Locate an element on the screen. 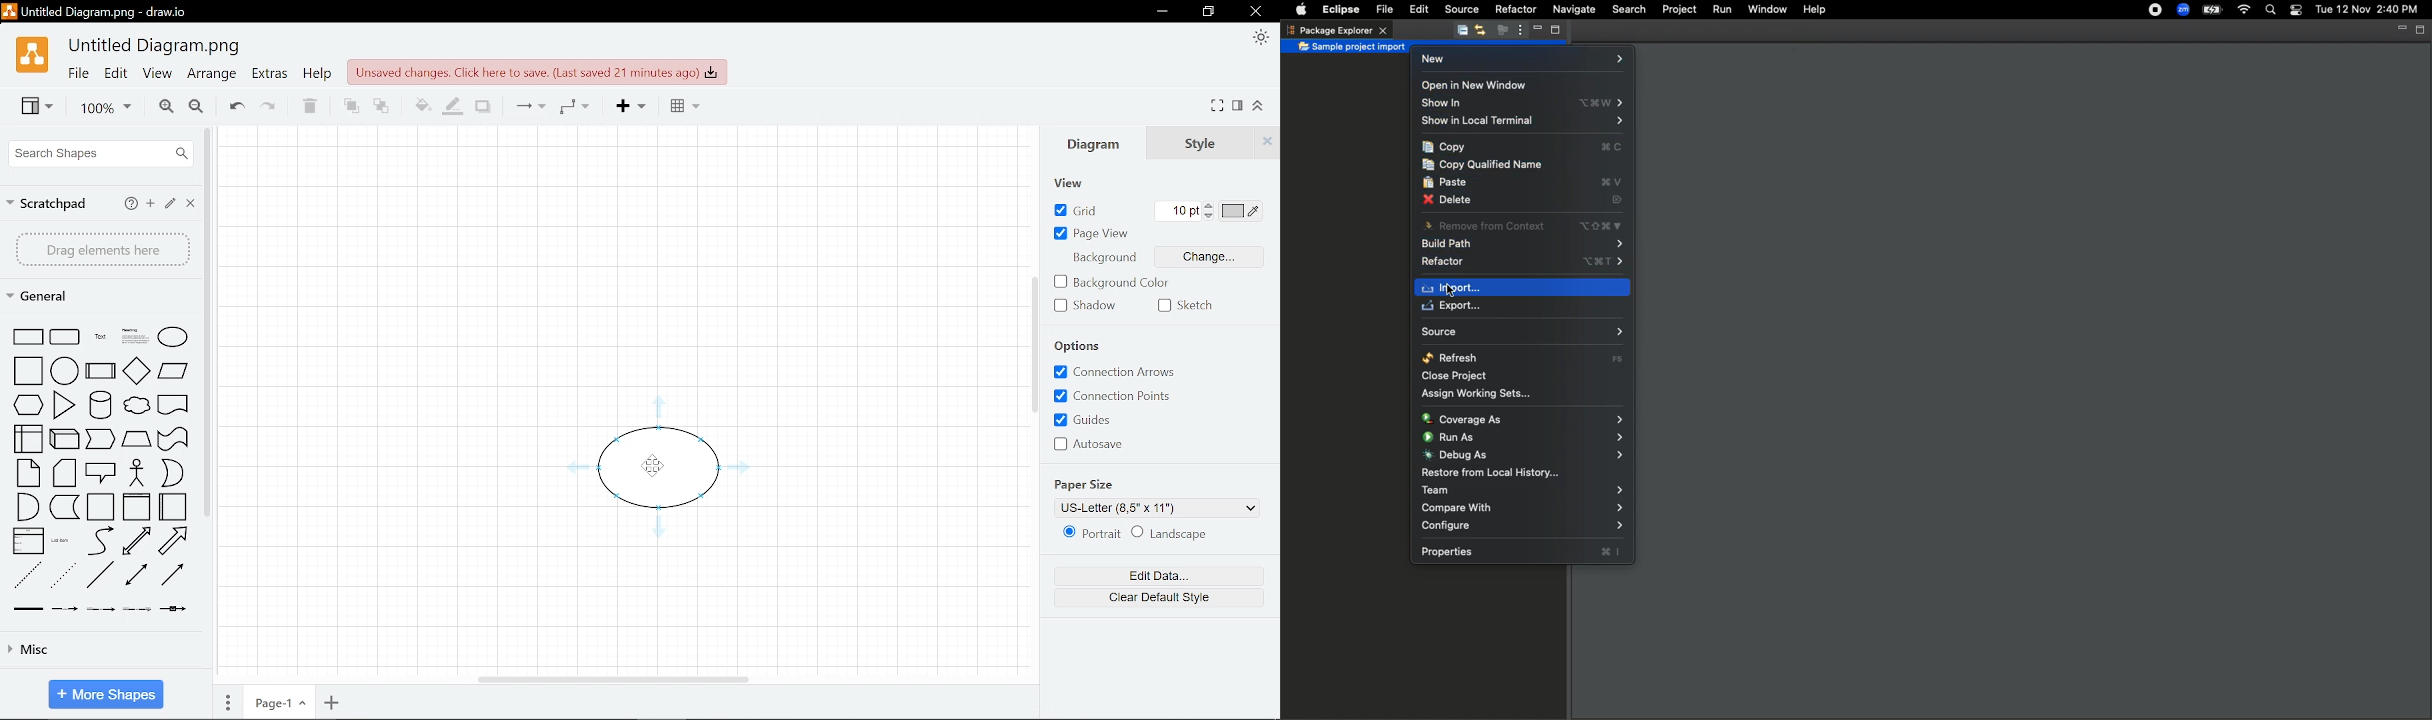  Page view is located at coordinates (1093, 234).